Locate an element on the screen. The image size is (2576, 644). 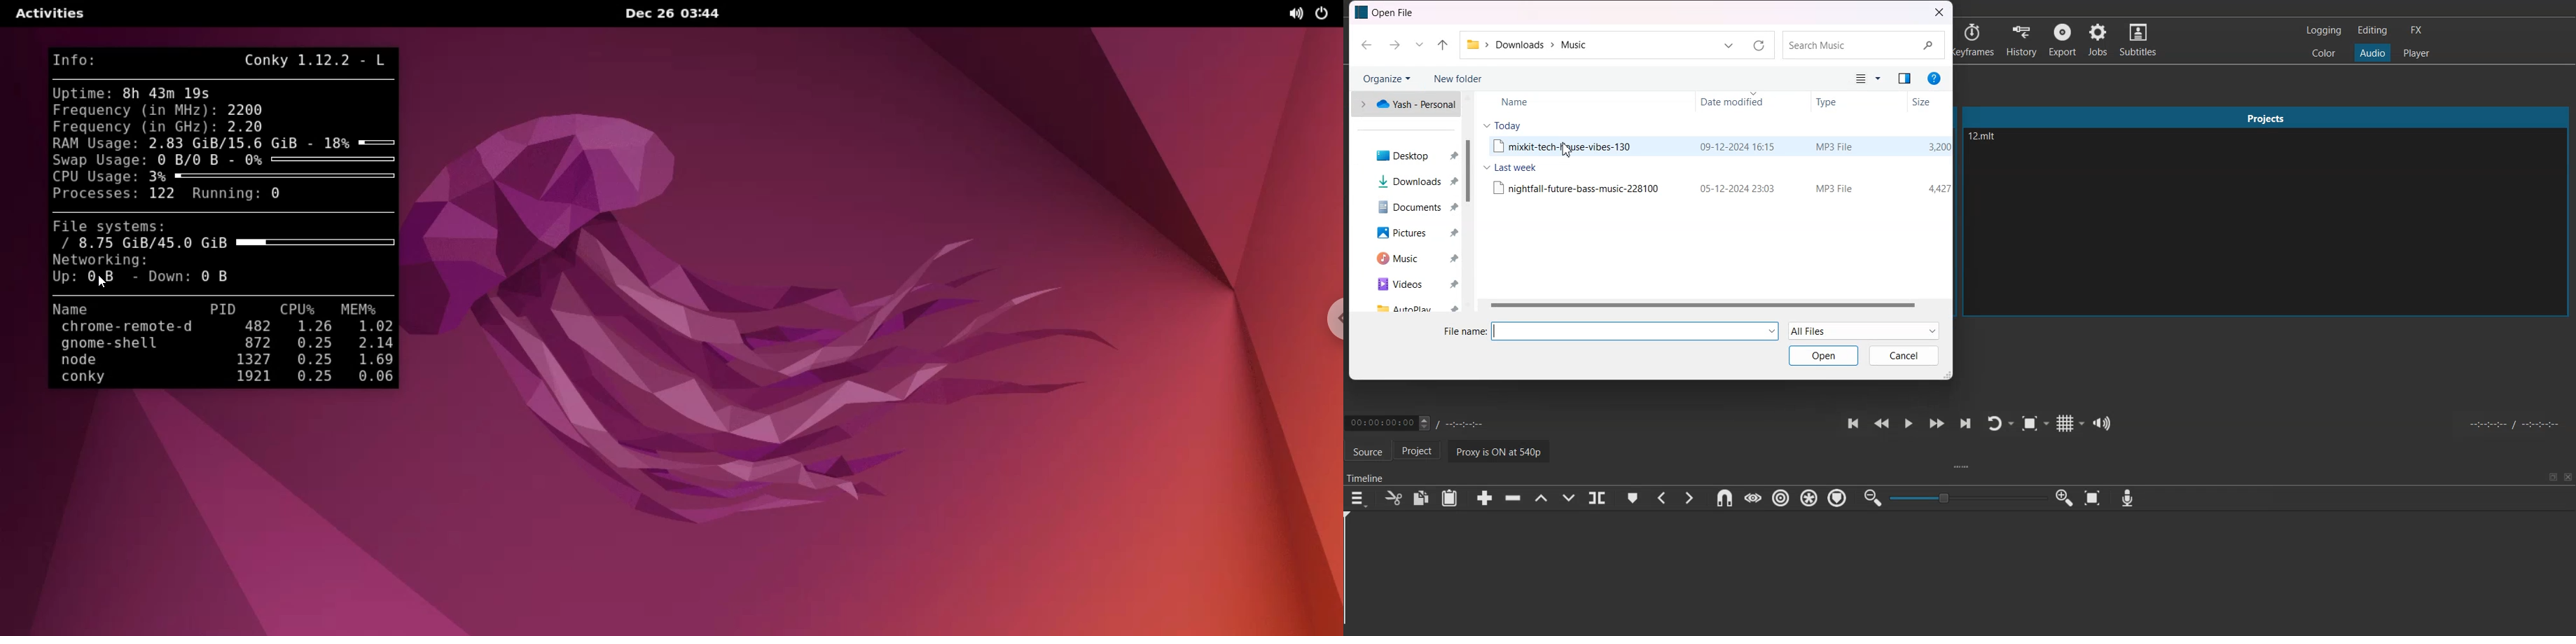
Switch to the effect layout is located at coordinates (2420, 30).